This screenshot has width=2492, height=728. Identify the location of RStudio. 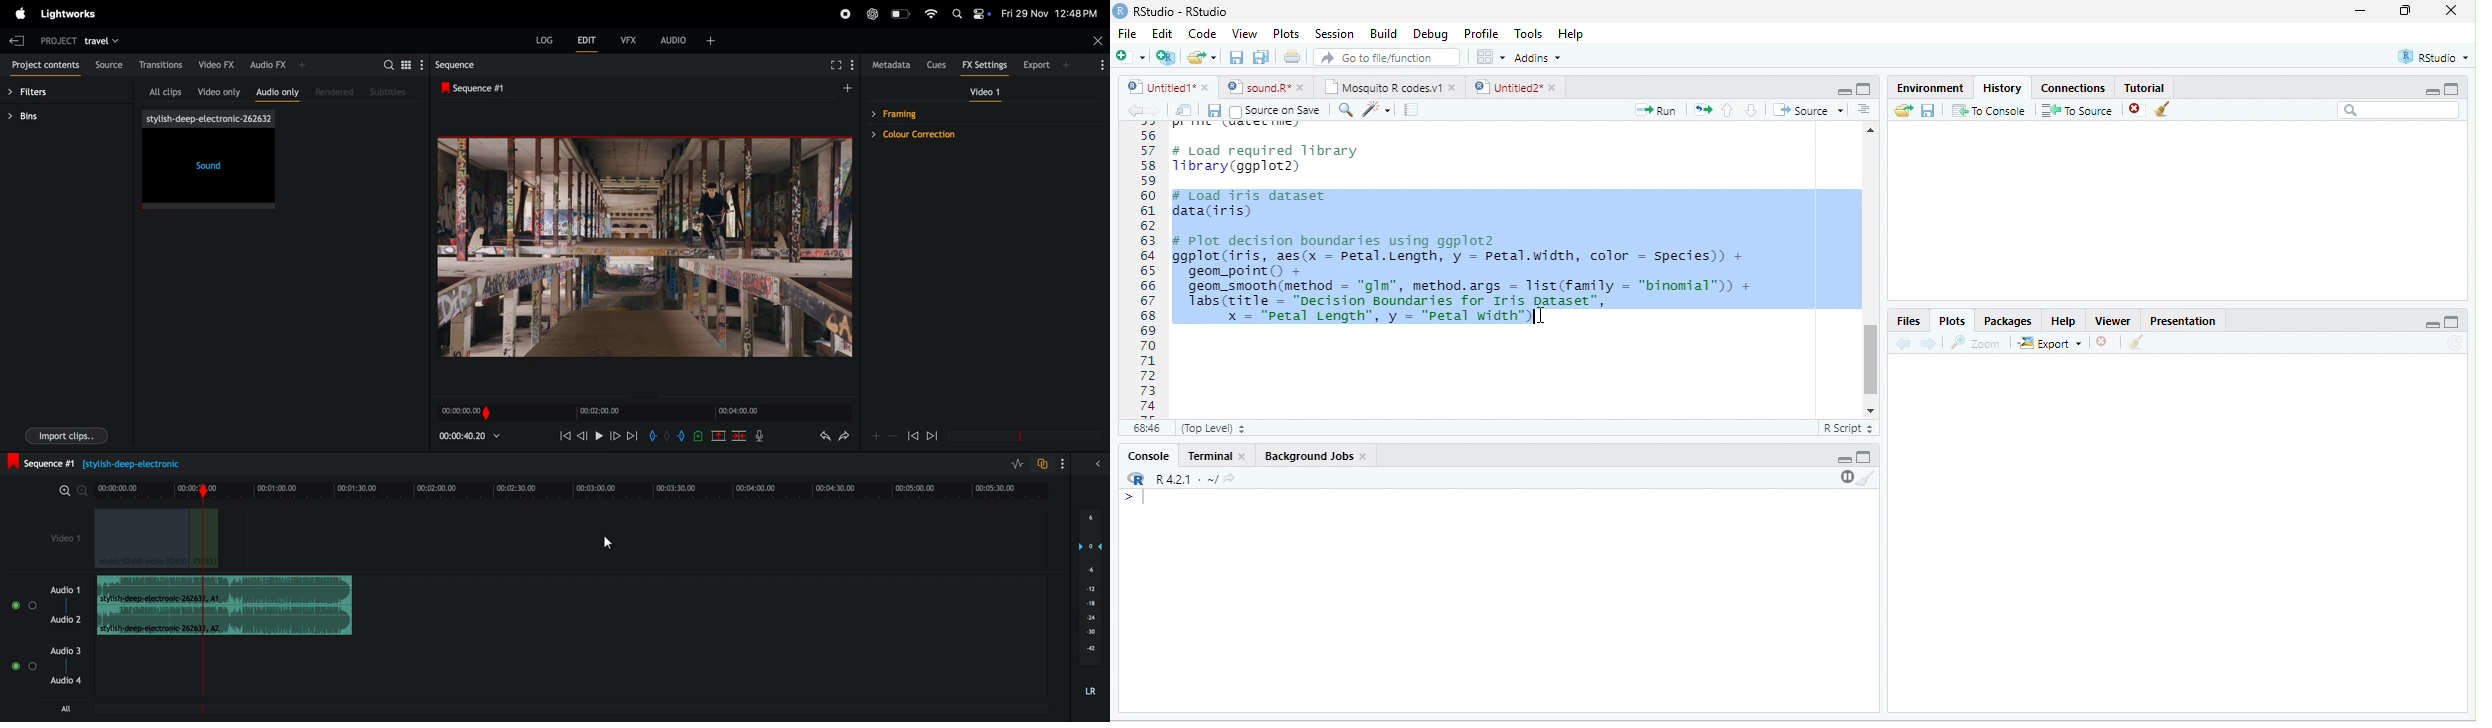
(2434, 57).